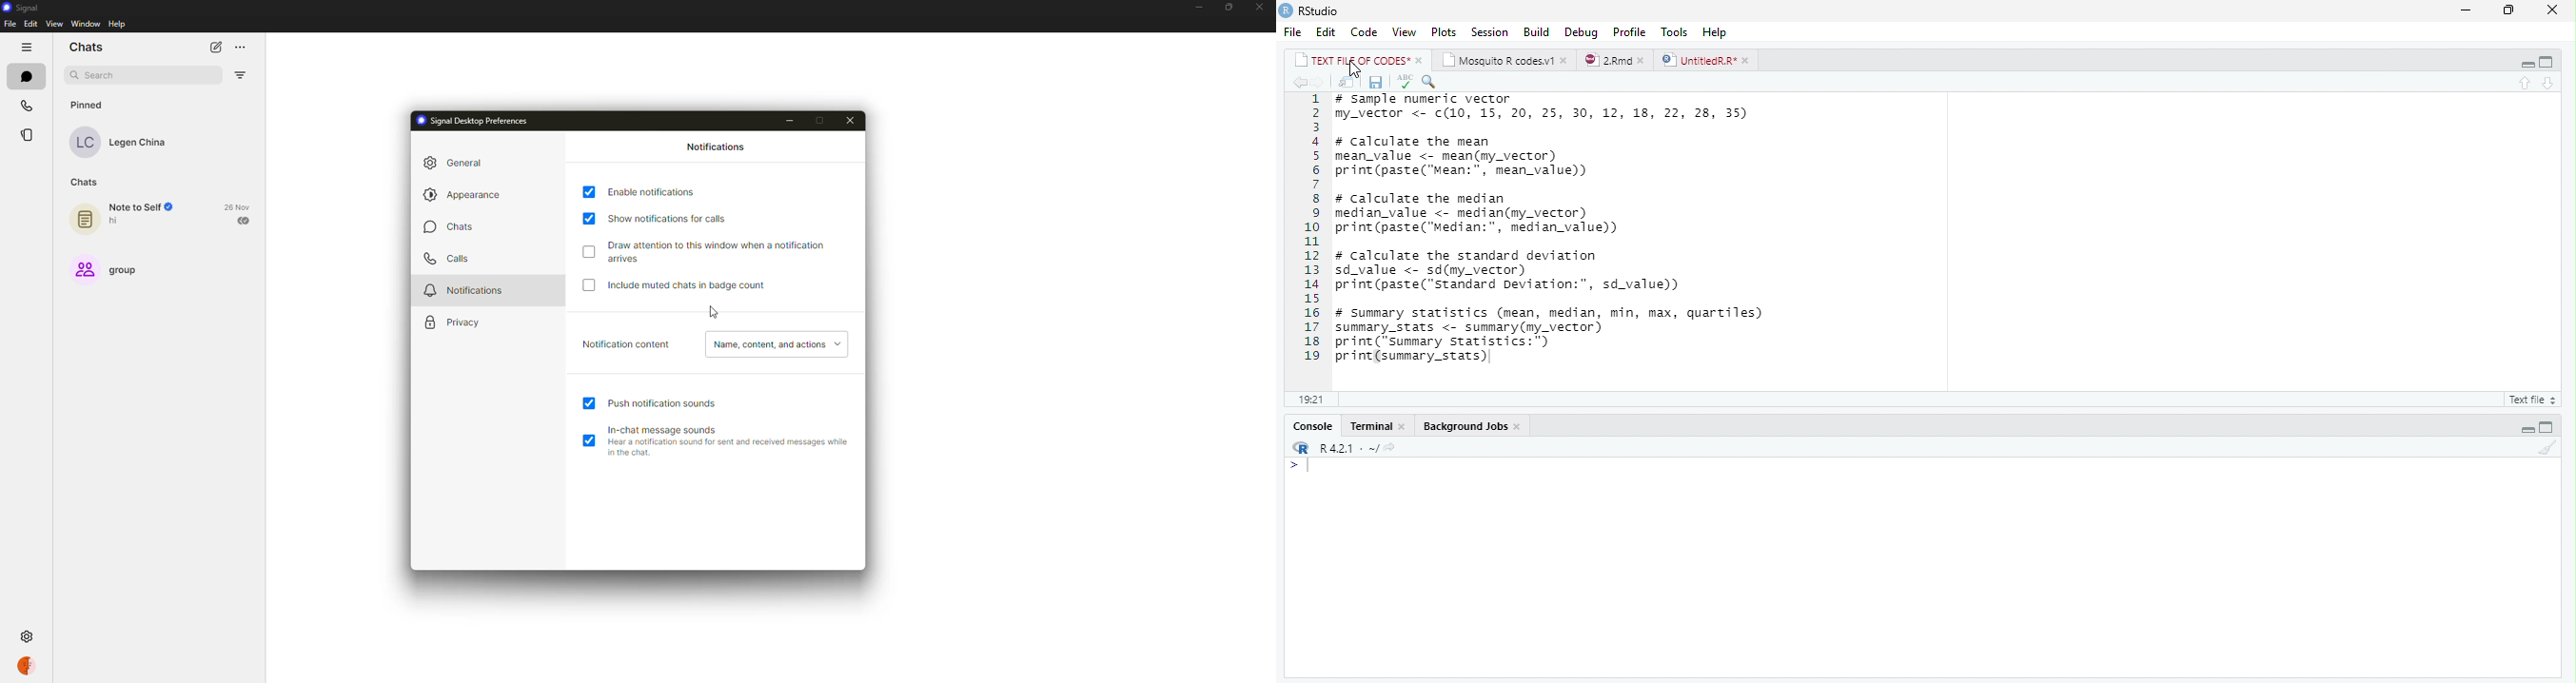  I want to click on minimize, so click(2466, 11).